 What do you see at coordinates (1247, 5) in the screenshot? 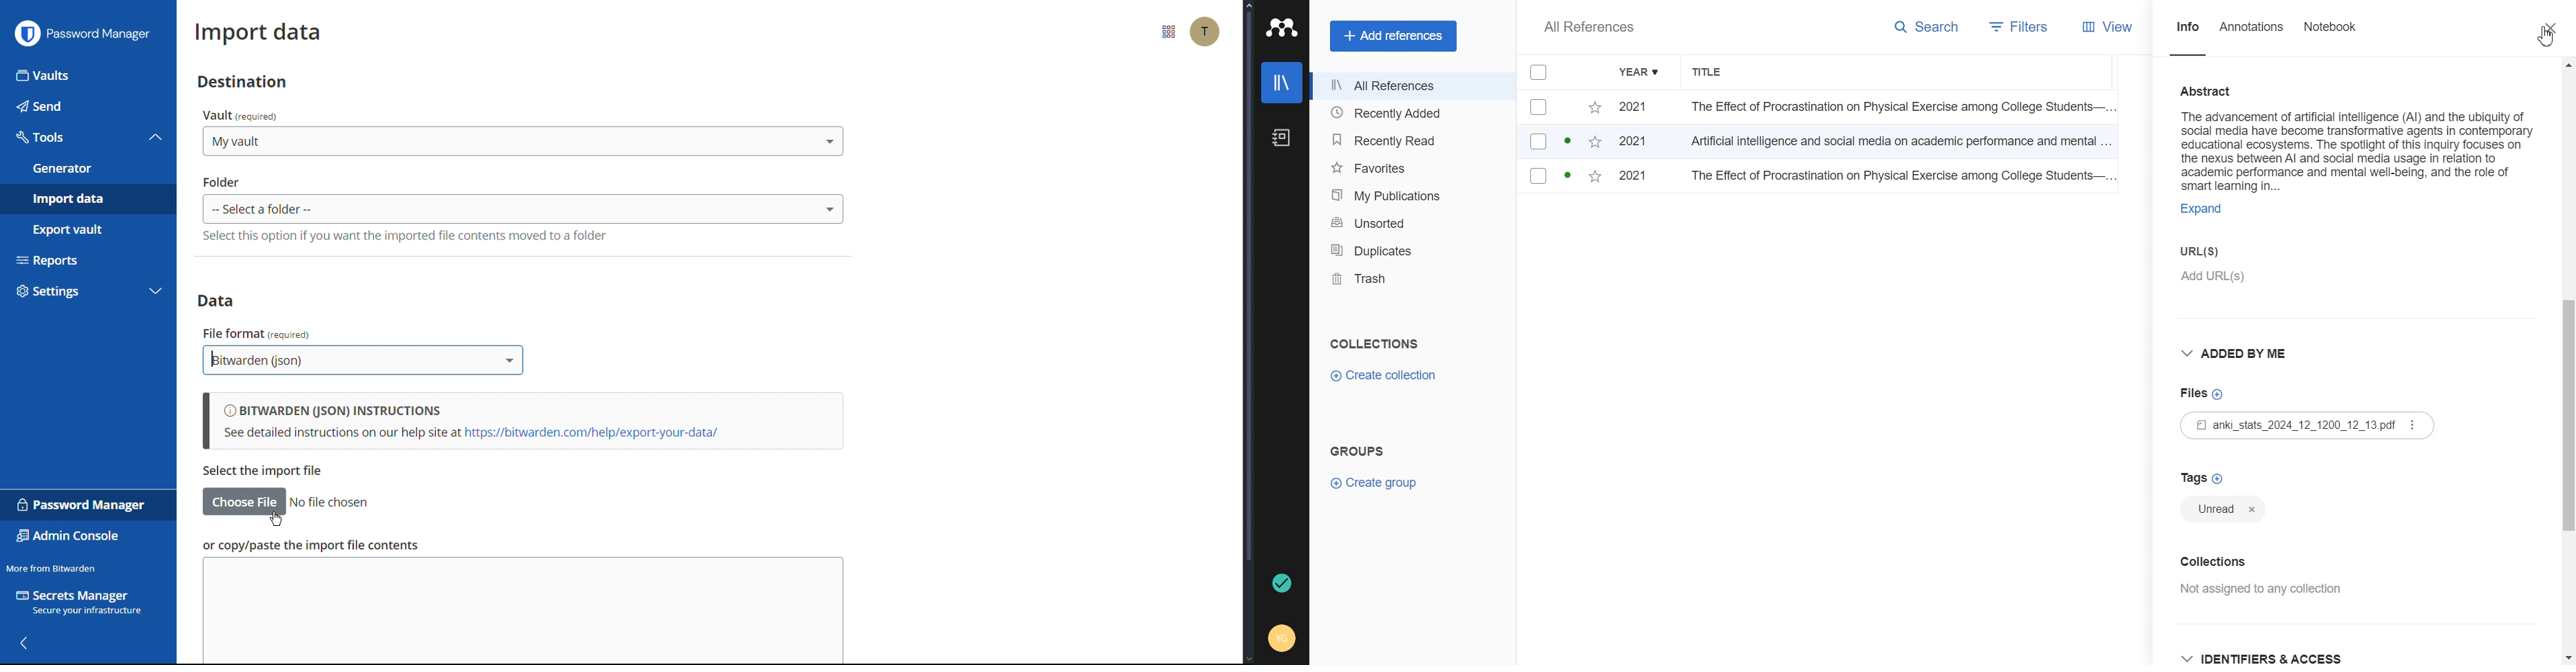
I see `scroll up` at bounding box center [1247, 5].